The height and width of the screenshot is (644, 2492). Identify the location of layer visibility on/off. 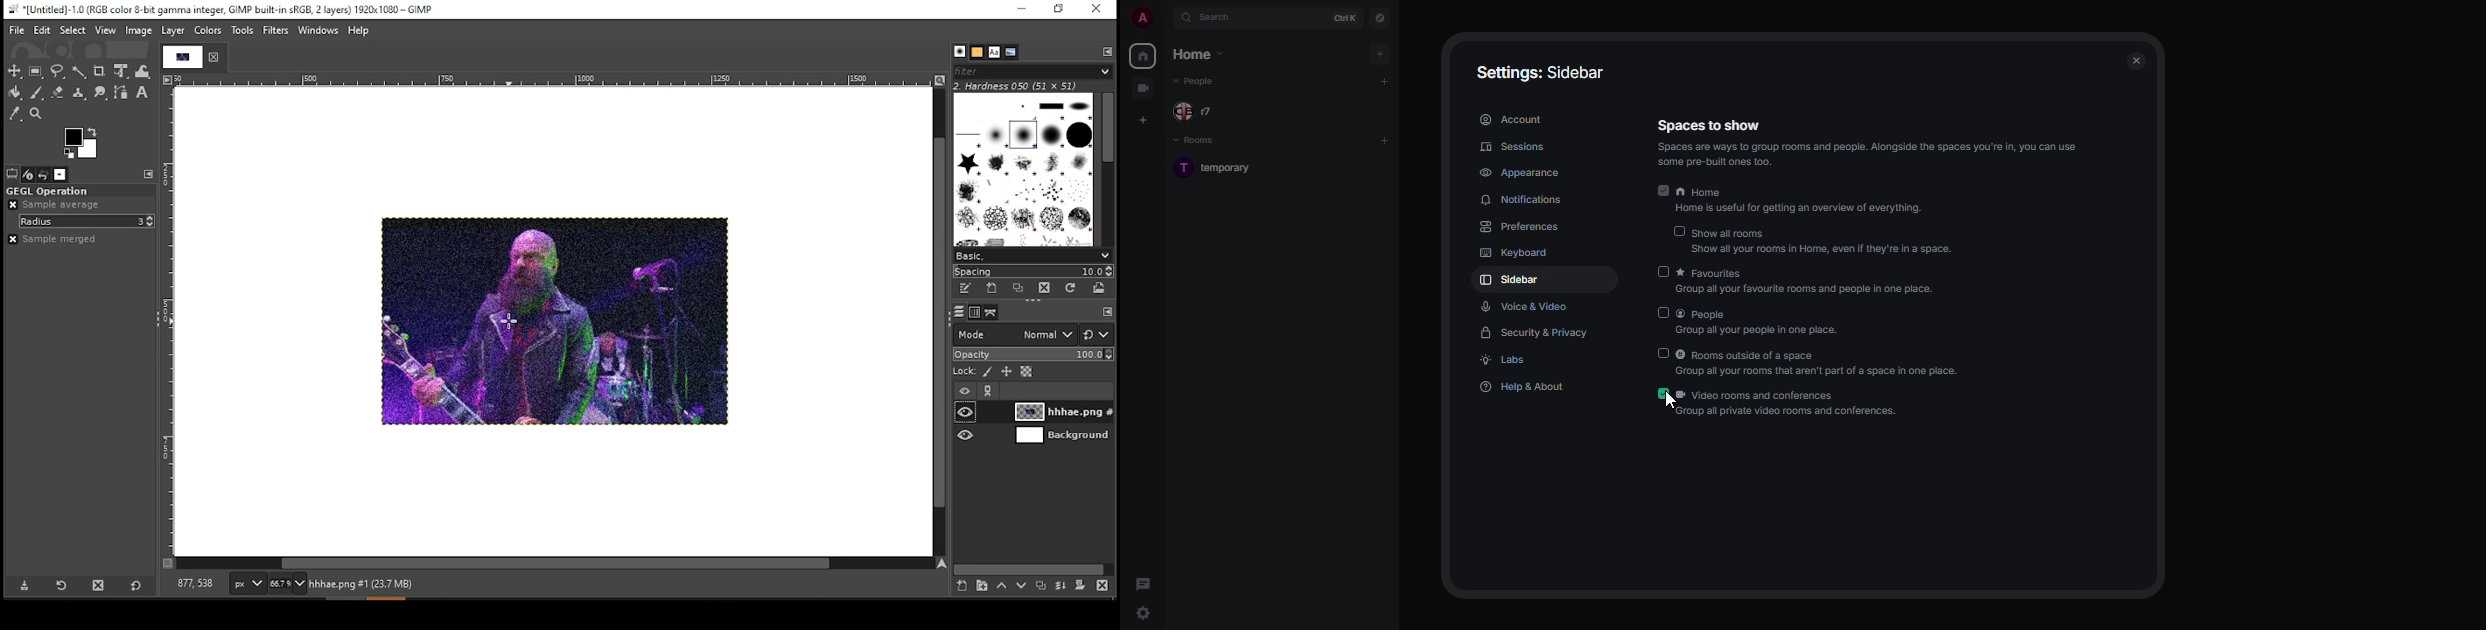
(966, 434).